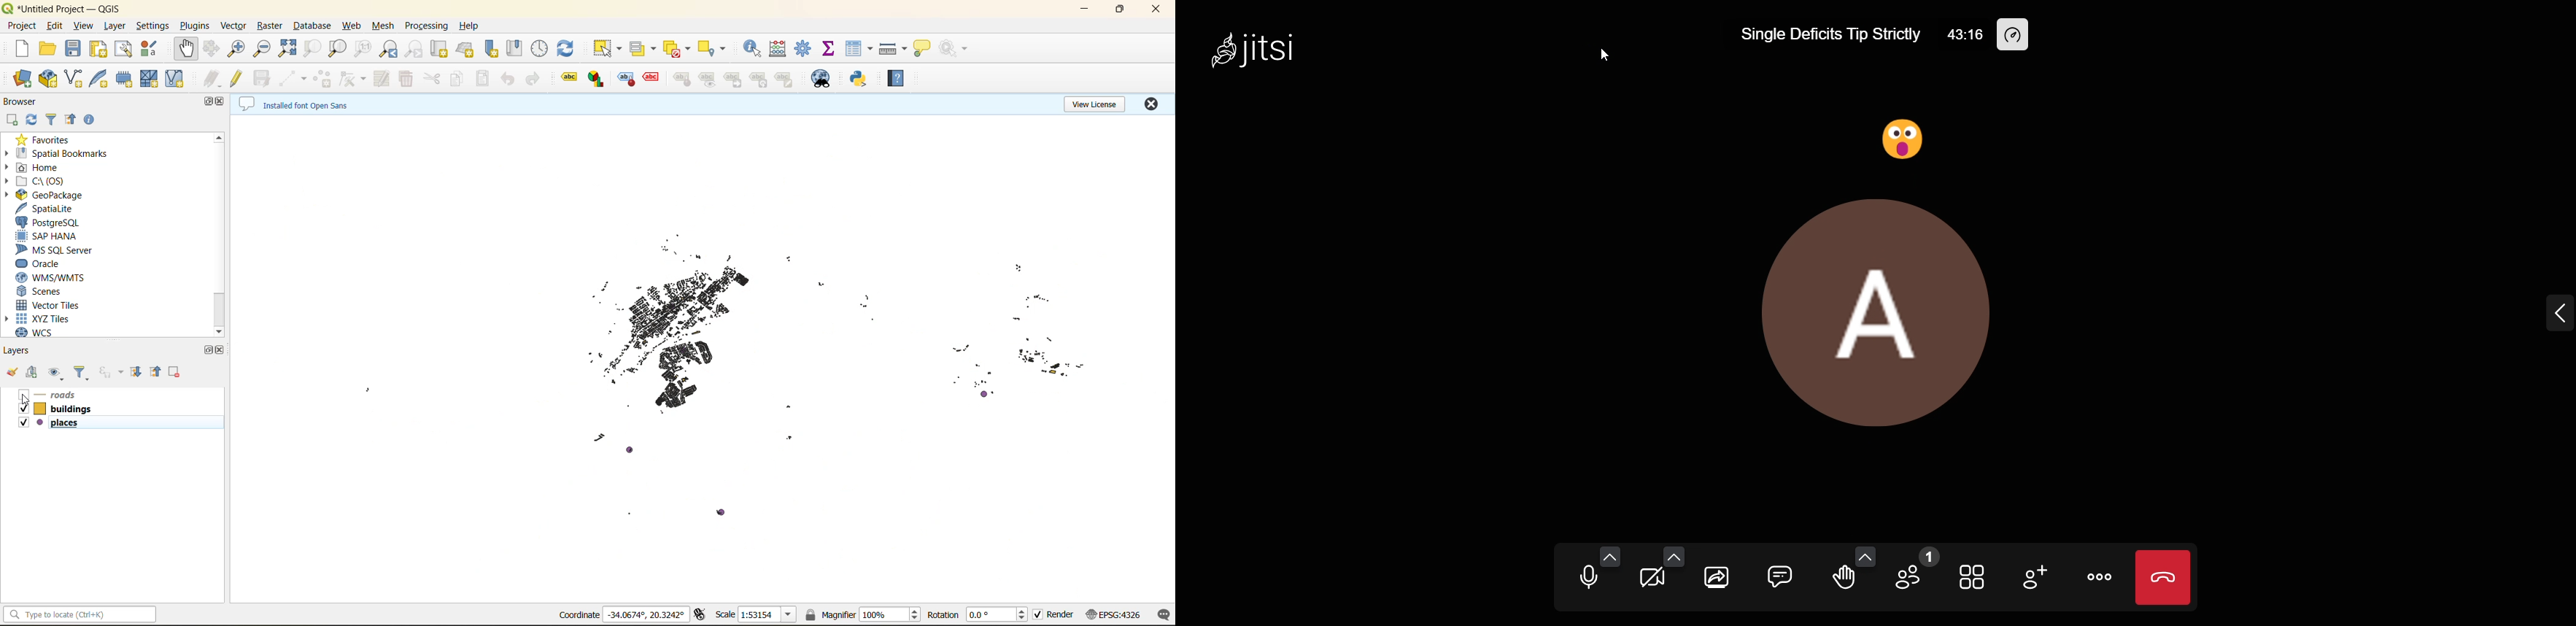 The image size is (2576, 644). Describe the element at coordinates (802, 47) in the screenshot. I see `tool box` at that location.